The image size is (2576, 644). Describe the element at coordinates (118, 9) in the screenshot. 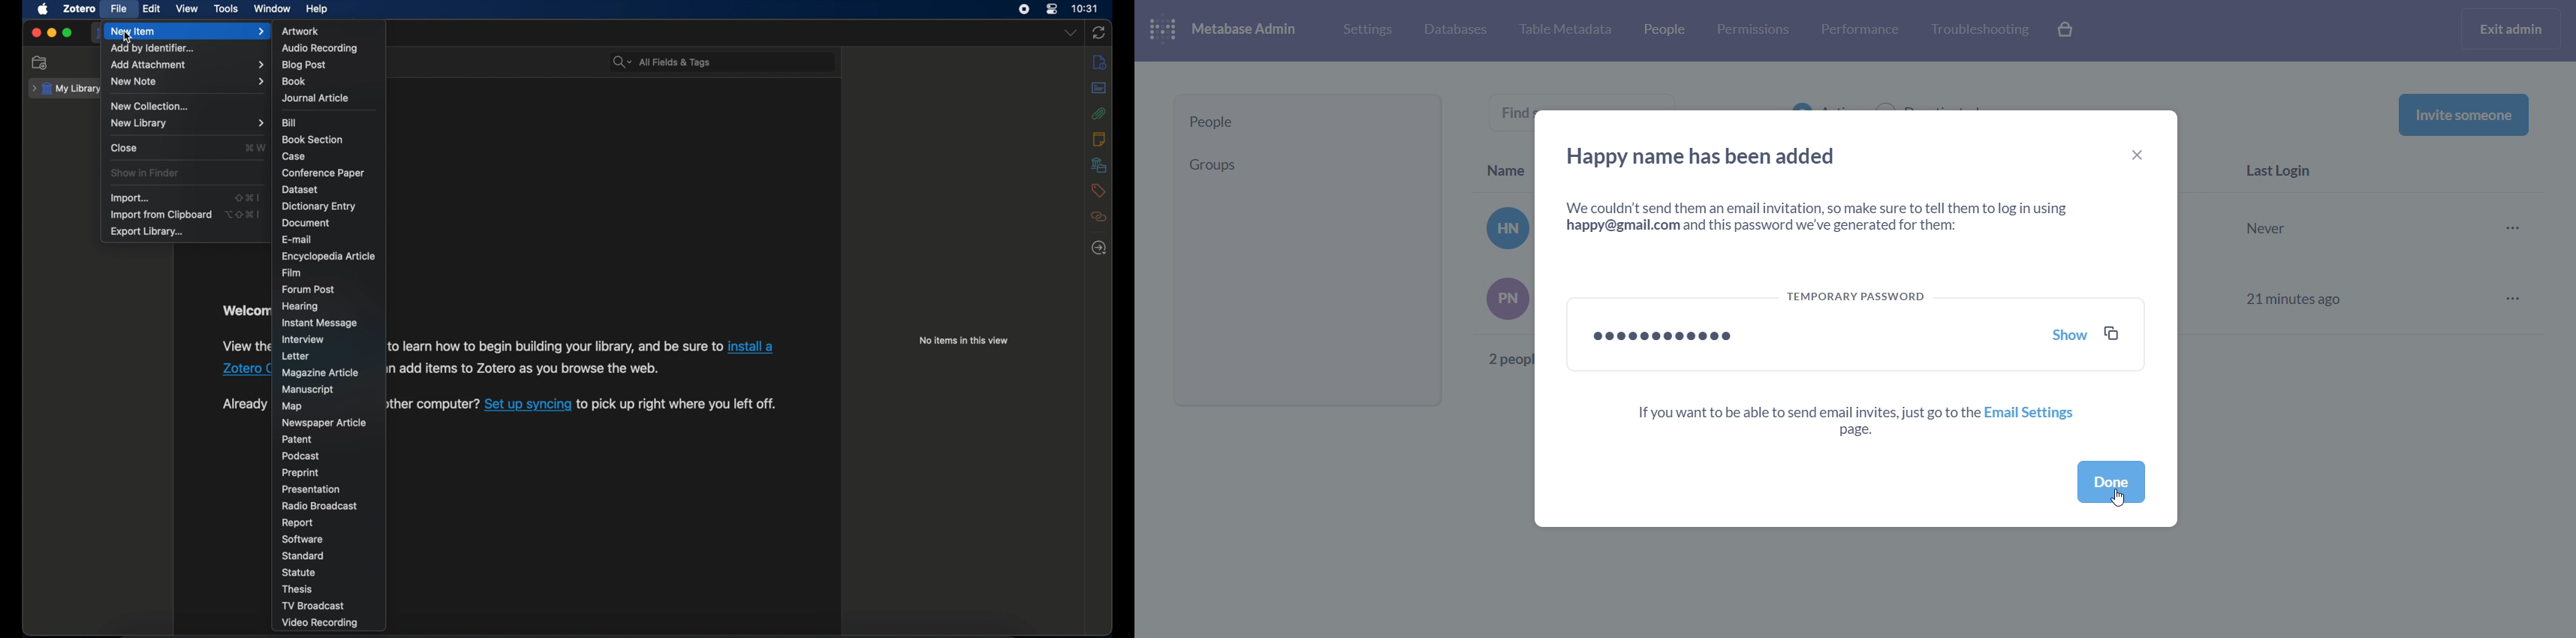

I see `file` at that location.